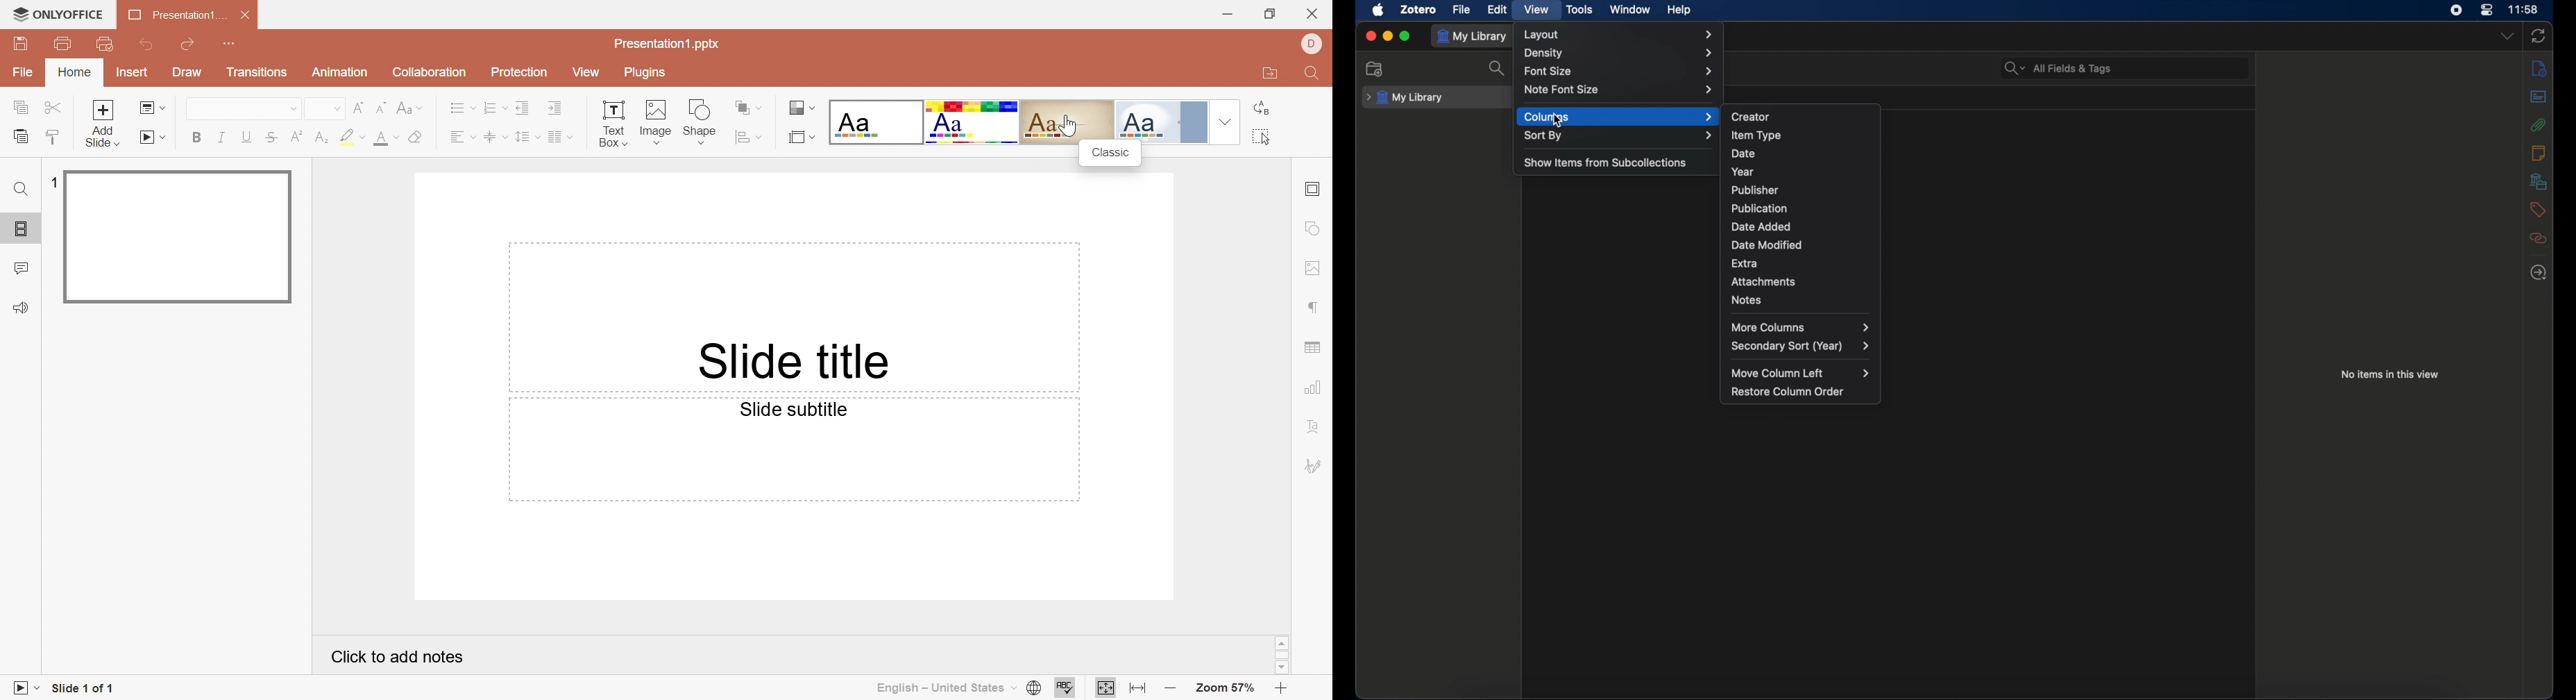 This screenshot has width=2576, height=700. What do you see at coordinates (17, 105) in the screenshot?
I see `Copy` at bounding box center [17, 105].